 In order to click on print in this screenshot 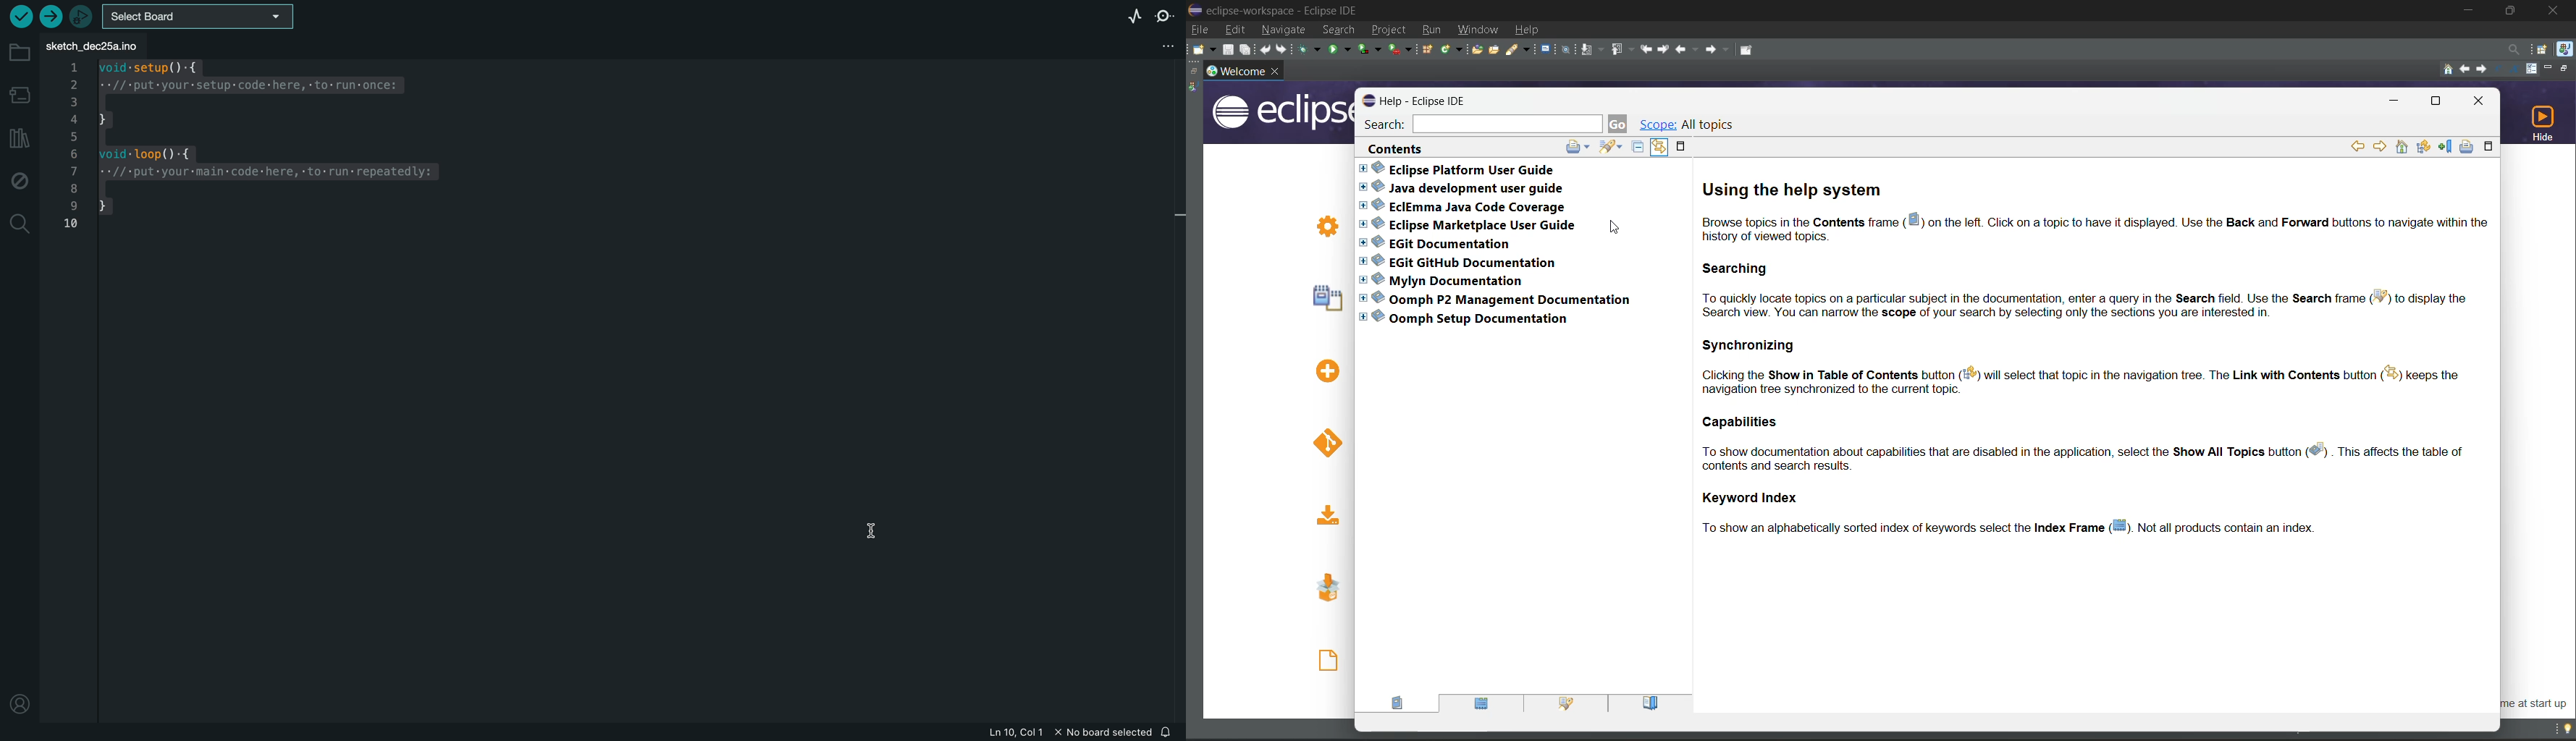, I will do `click(1579, 149)`.